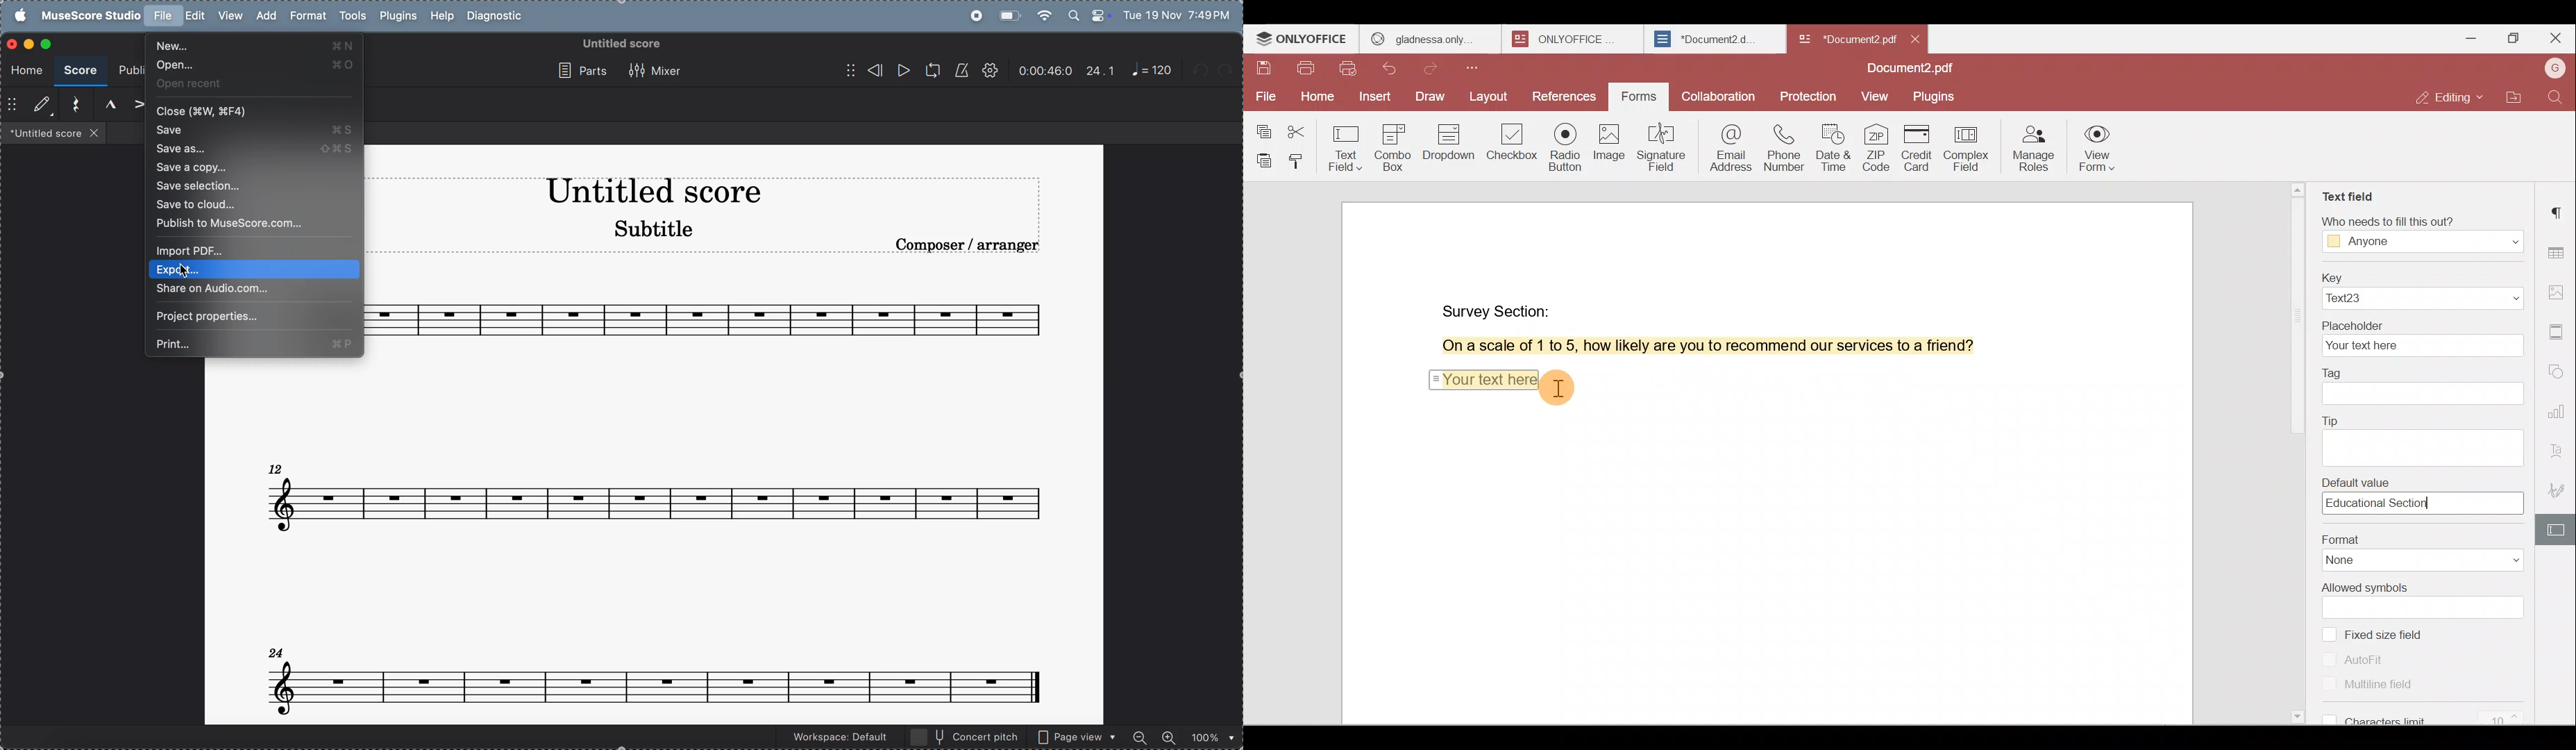  What do you see at coordinates (1499, 308) in the screenshot?
I see `Survey Section:` at bounding box center [1499, 308].